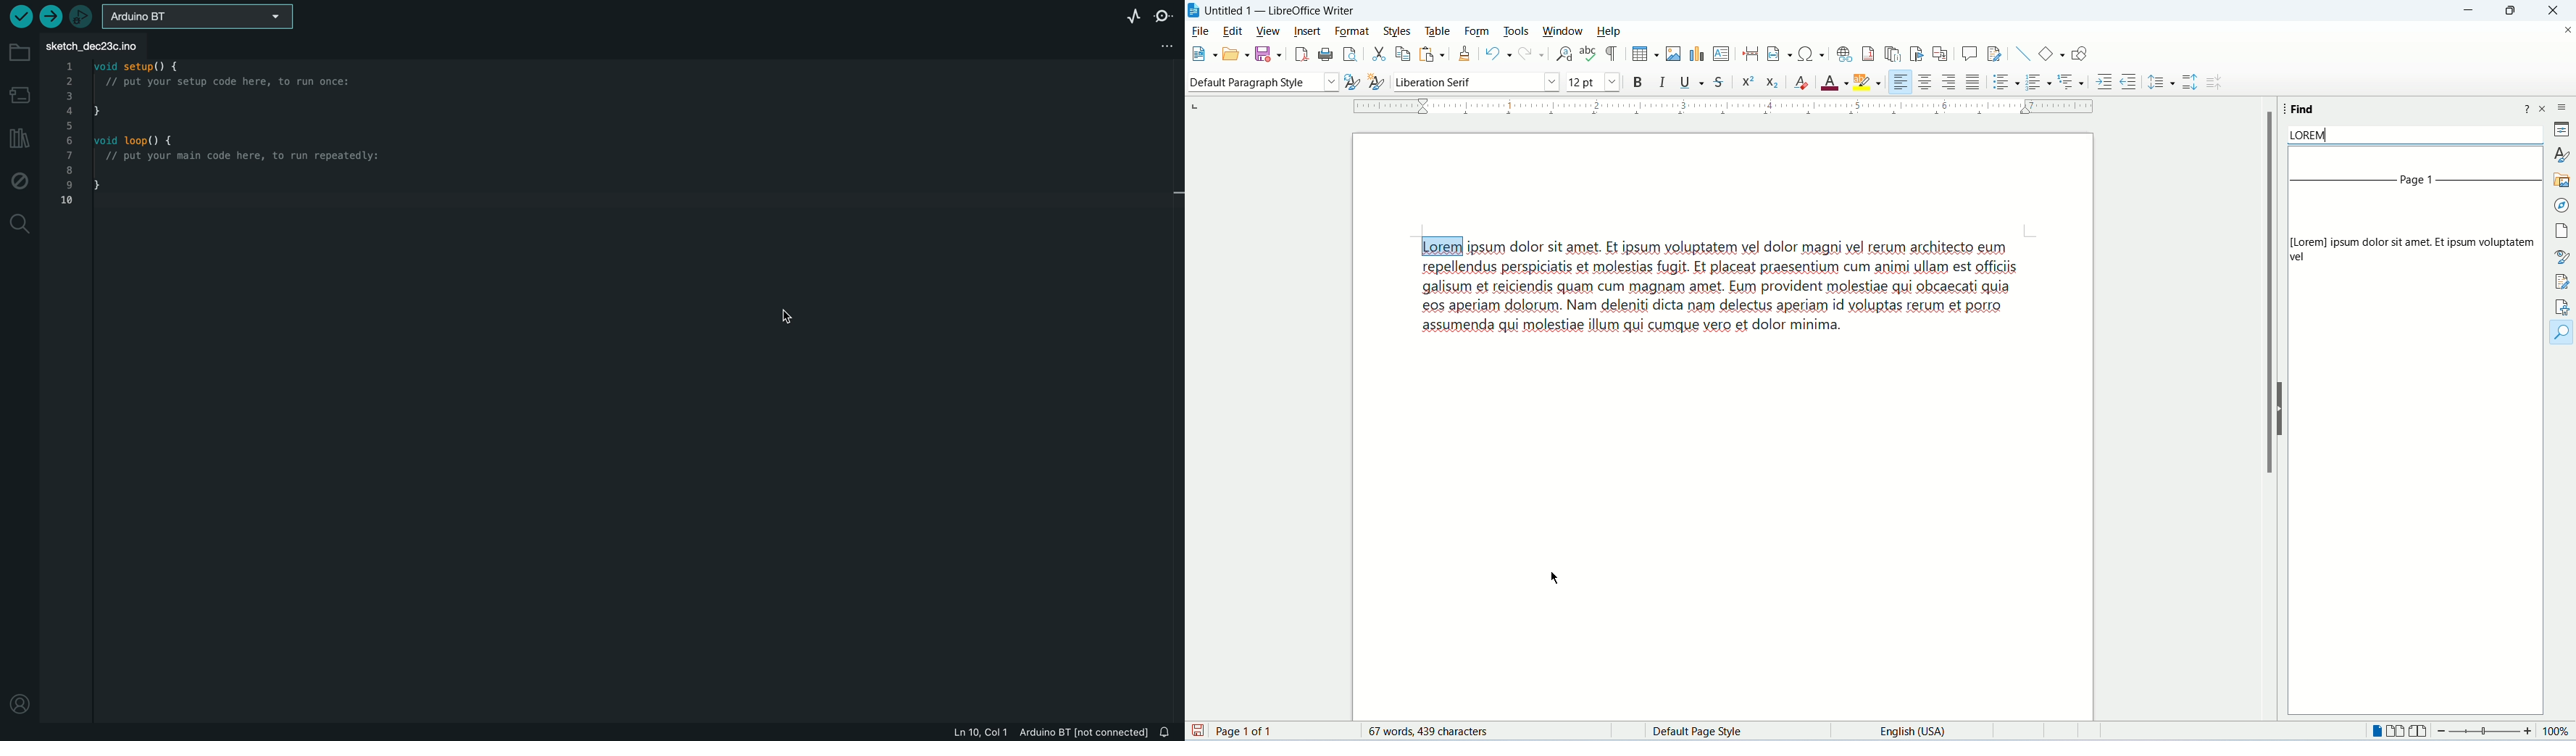 The height and width of the screenshot is (756, 2576). Describe the element at coordinates (1641, 54) in the screenshot. I see `insert table` at that location.